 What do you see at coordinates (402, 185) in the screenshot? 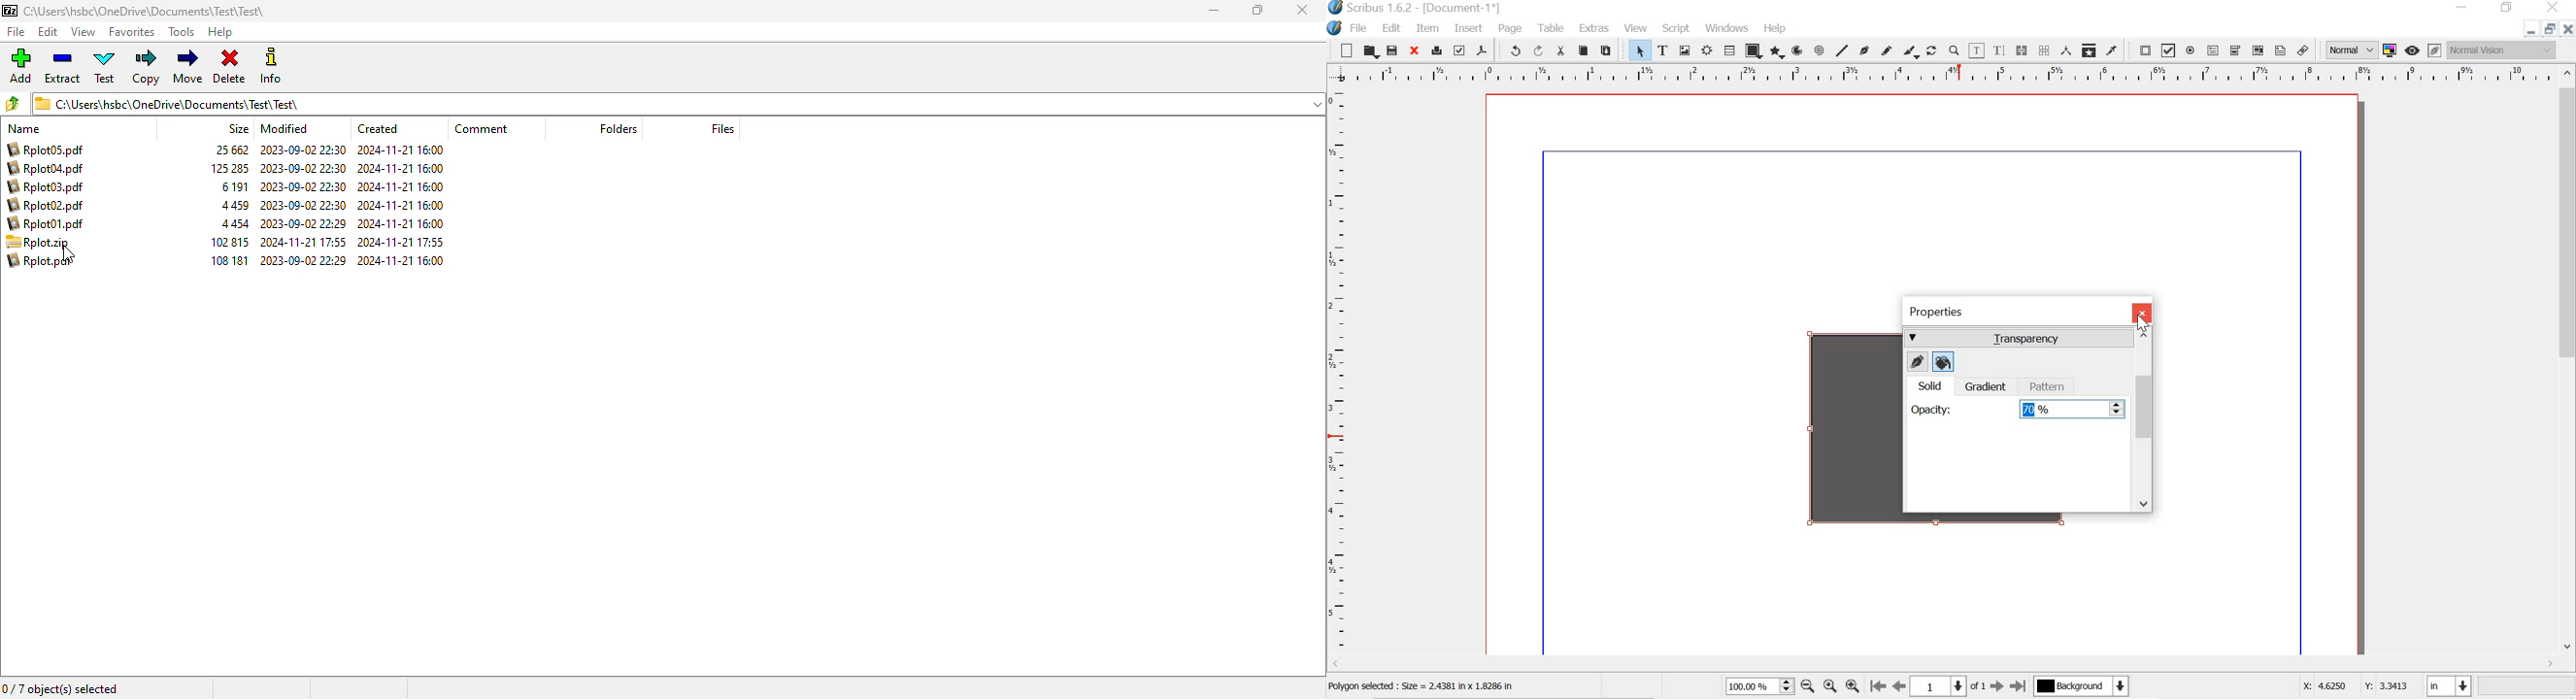
I see `2024-11-21 16:00` at bounding box center [402, 185].